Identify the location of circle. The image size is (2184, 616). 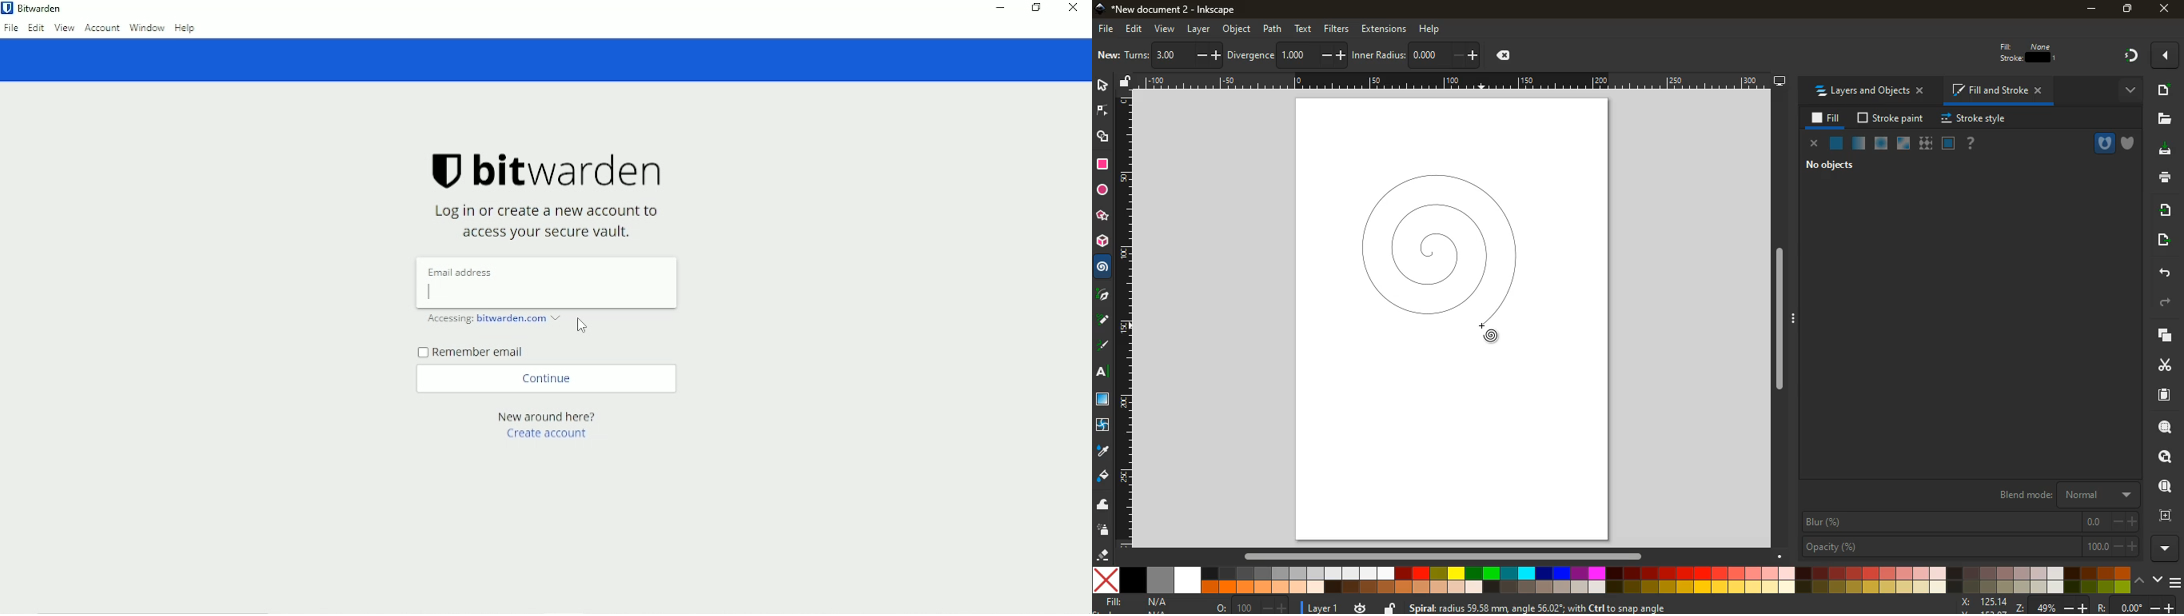
(1104, 192).